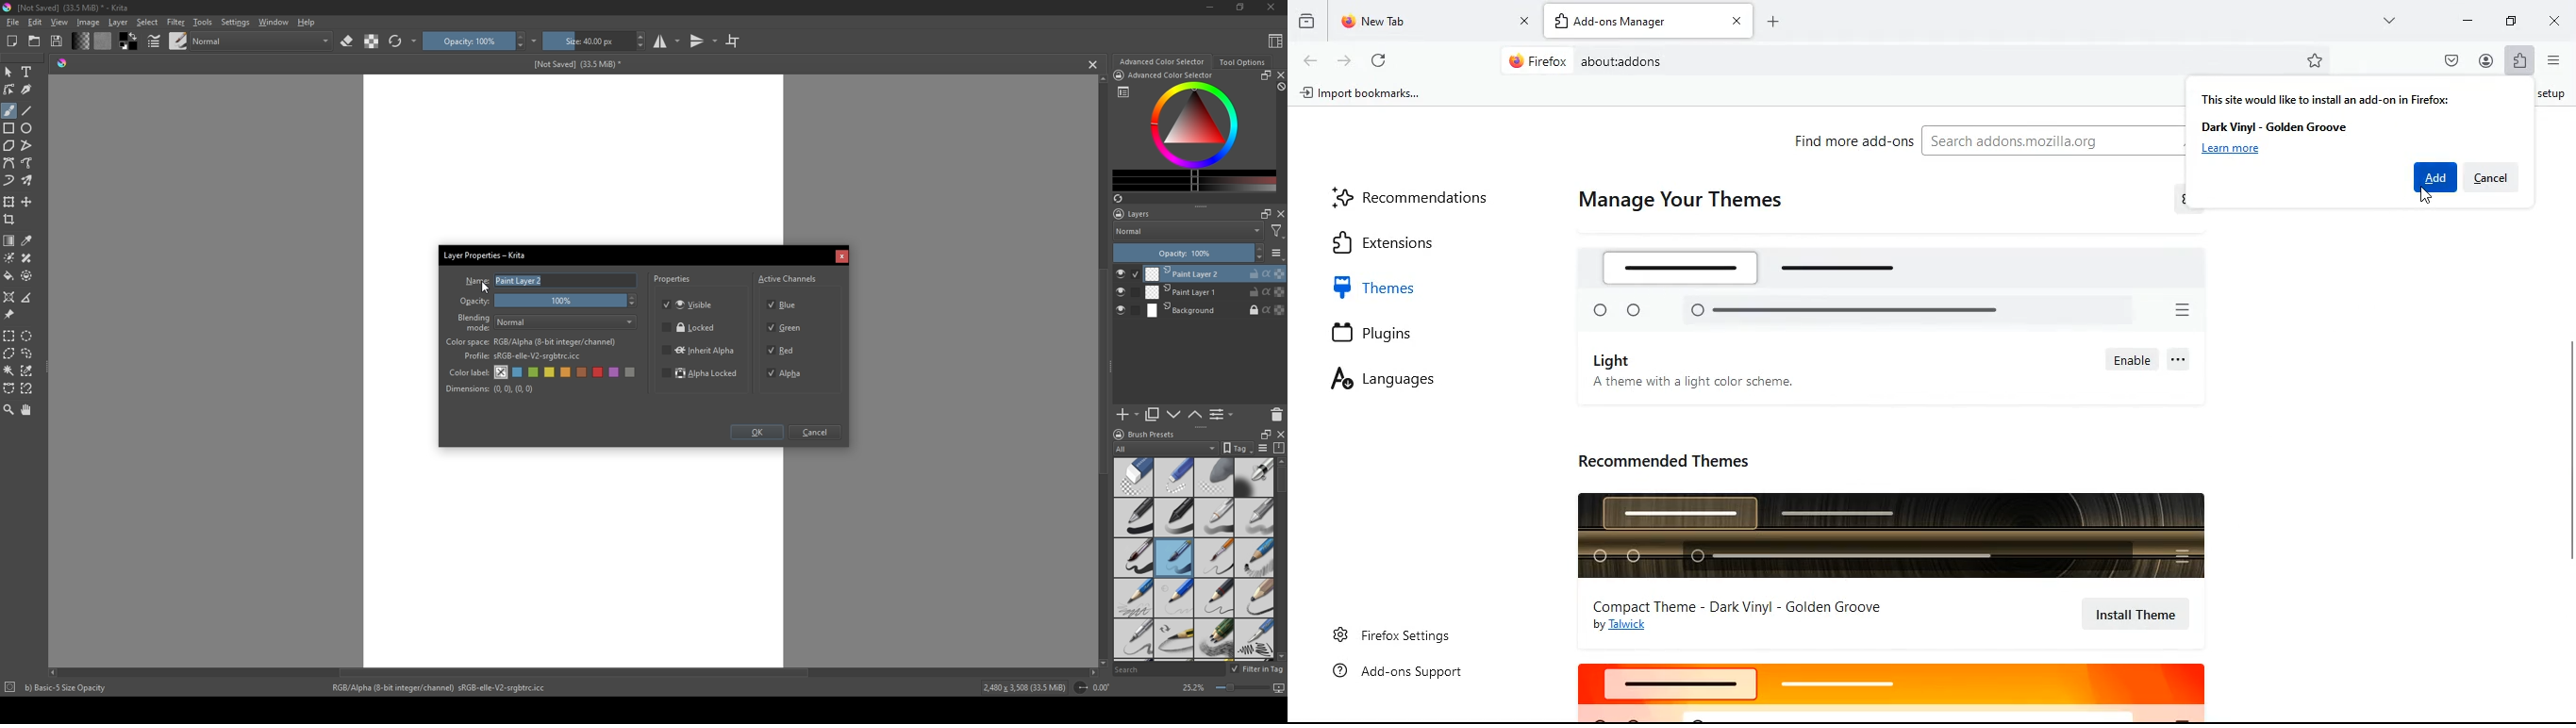  I want to click on pointers, so click(154, 42).